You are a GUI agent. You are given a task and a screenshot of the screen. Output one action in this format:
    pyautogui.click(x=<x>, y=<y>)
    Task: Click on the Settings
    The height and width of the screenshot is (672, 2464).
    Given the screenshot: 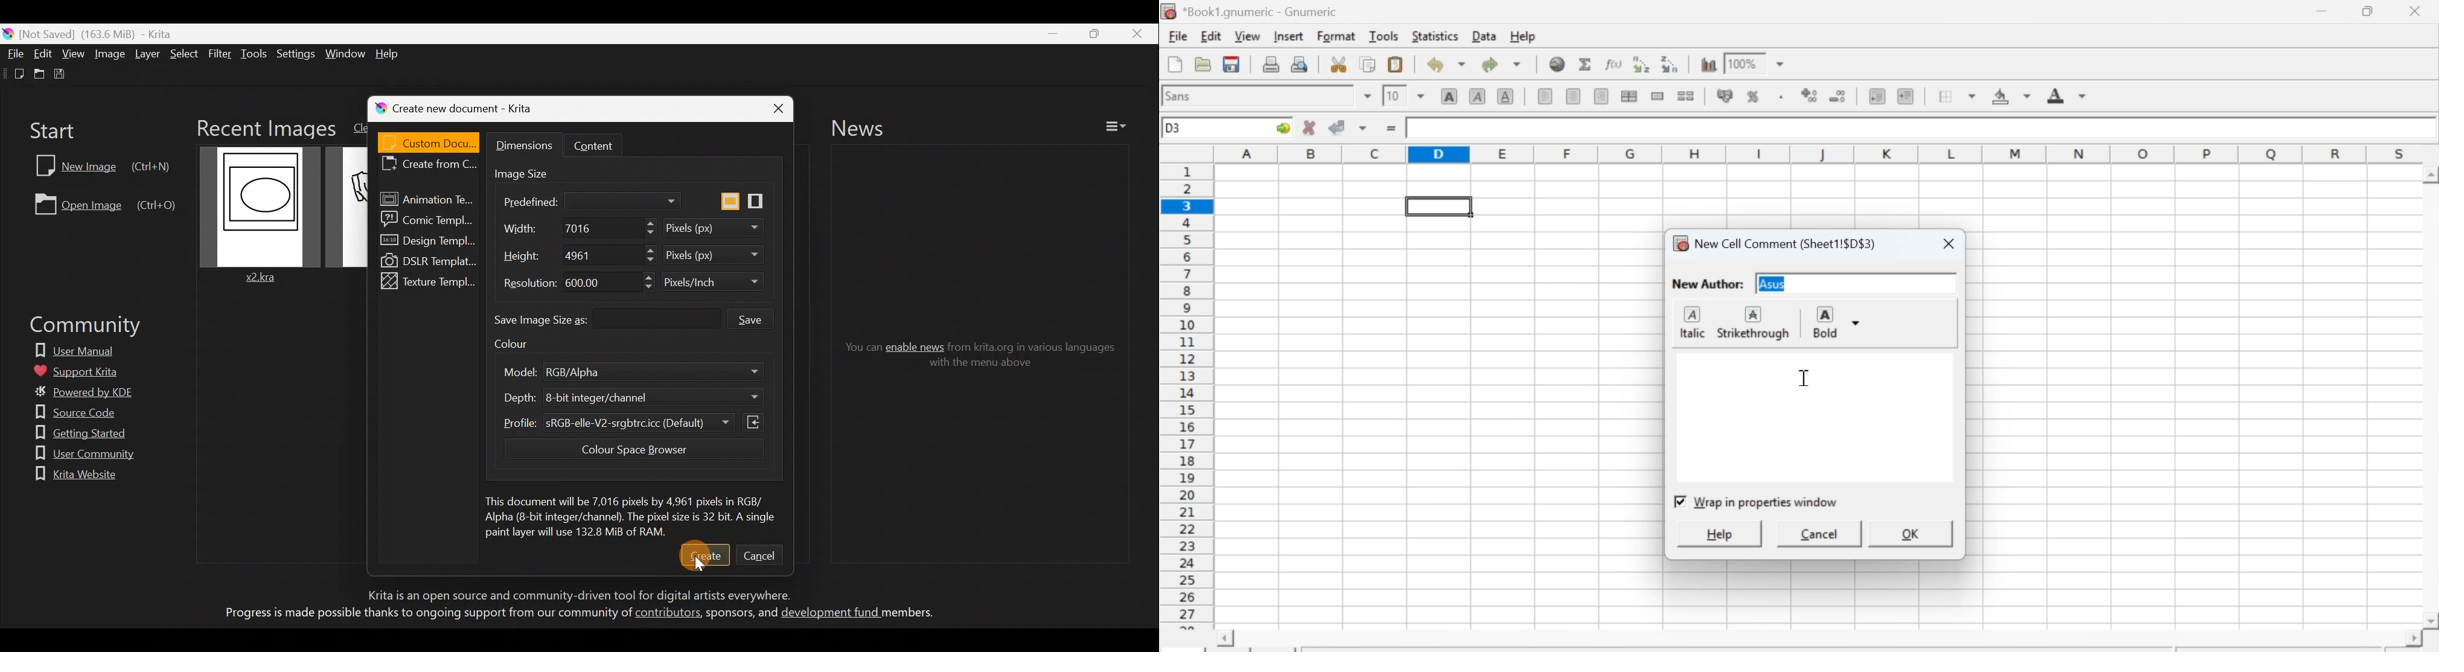 What is the action you would take?
    pyautogui.click(x=294, y=54)
    